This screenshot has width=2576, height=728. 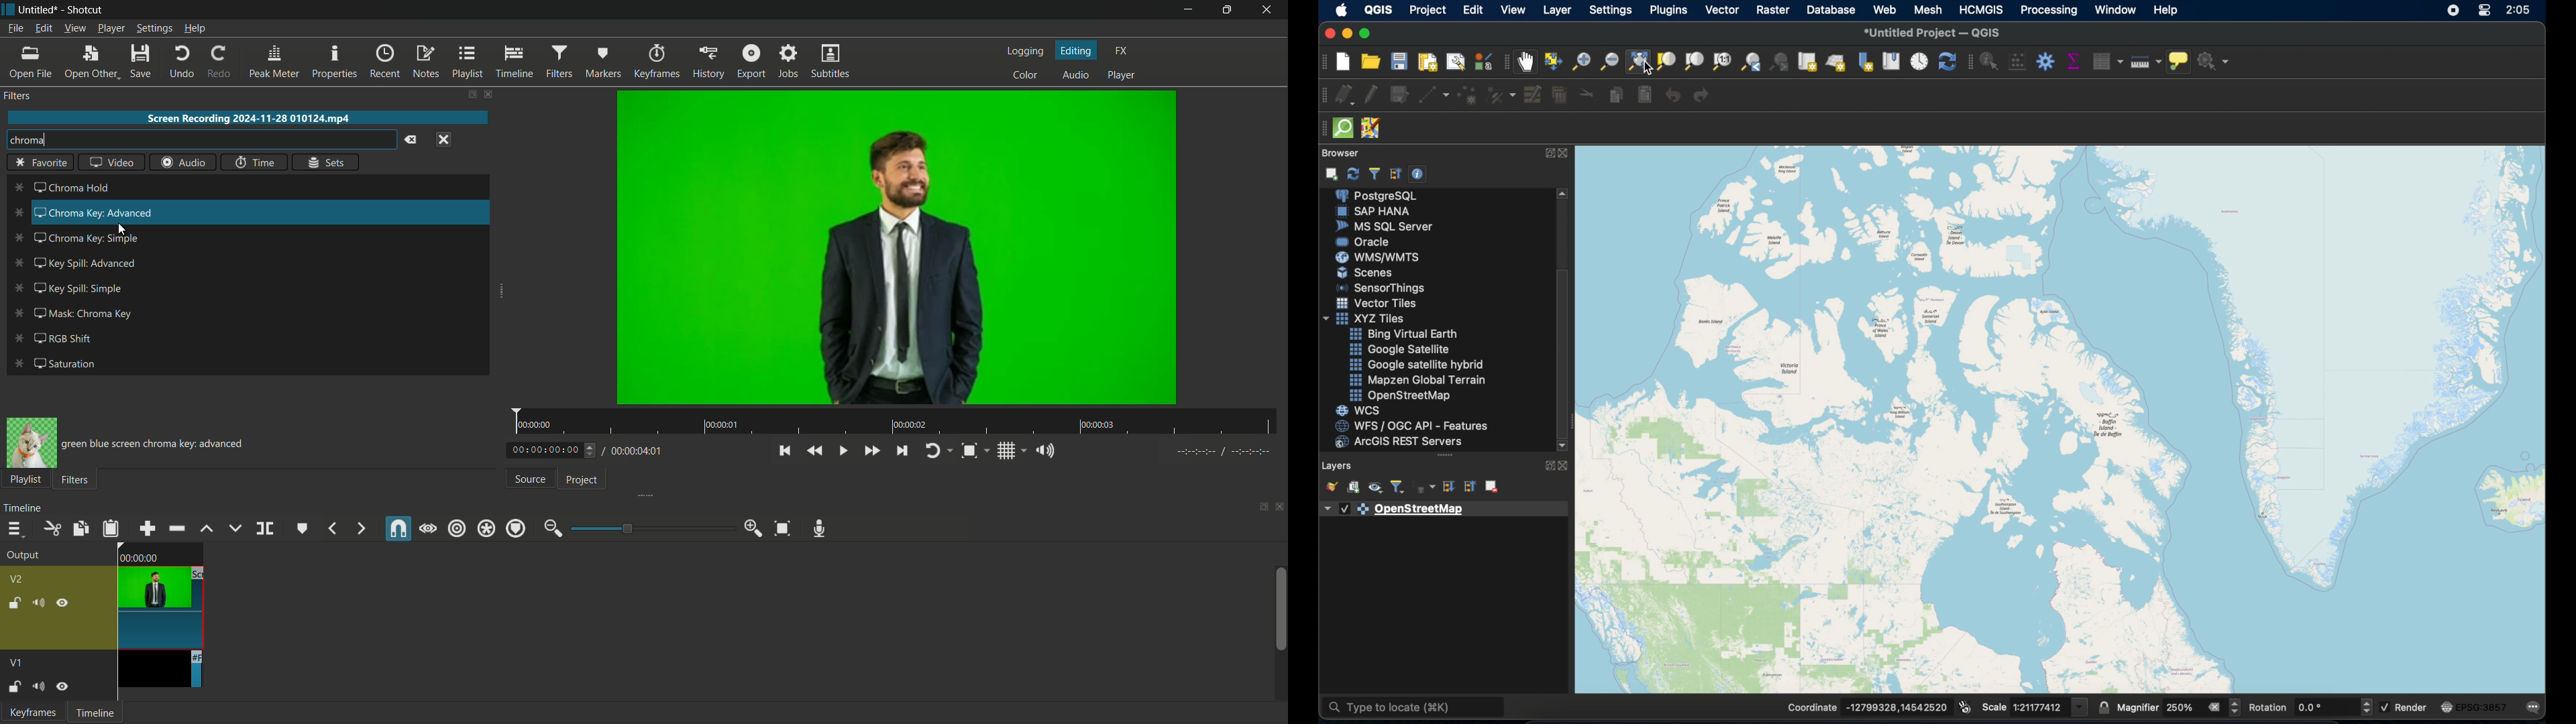 What do you see at coordinates (1674, 95) in the screenshot?
I see `undo` at bounding box center [1674, 95].